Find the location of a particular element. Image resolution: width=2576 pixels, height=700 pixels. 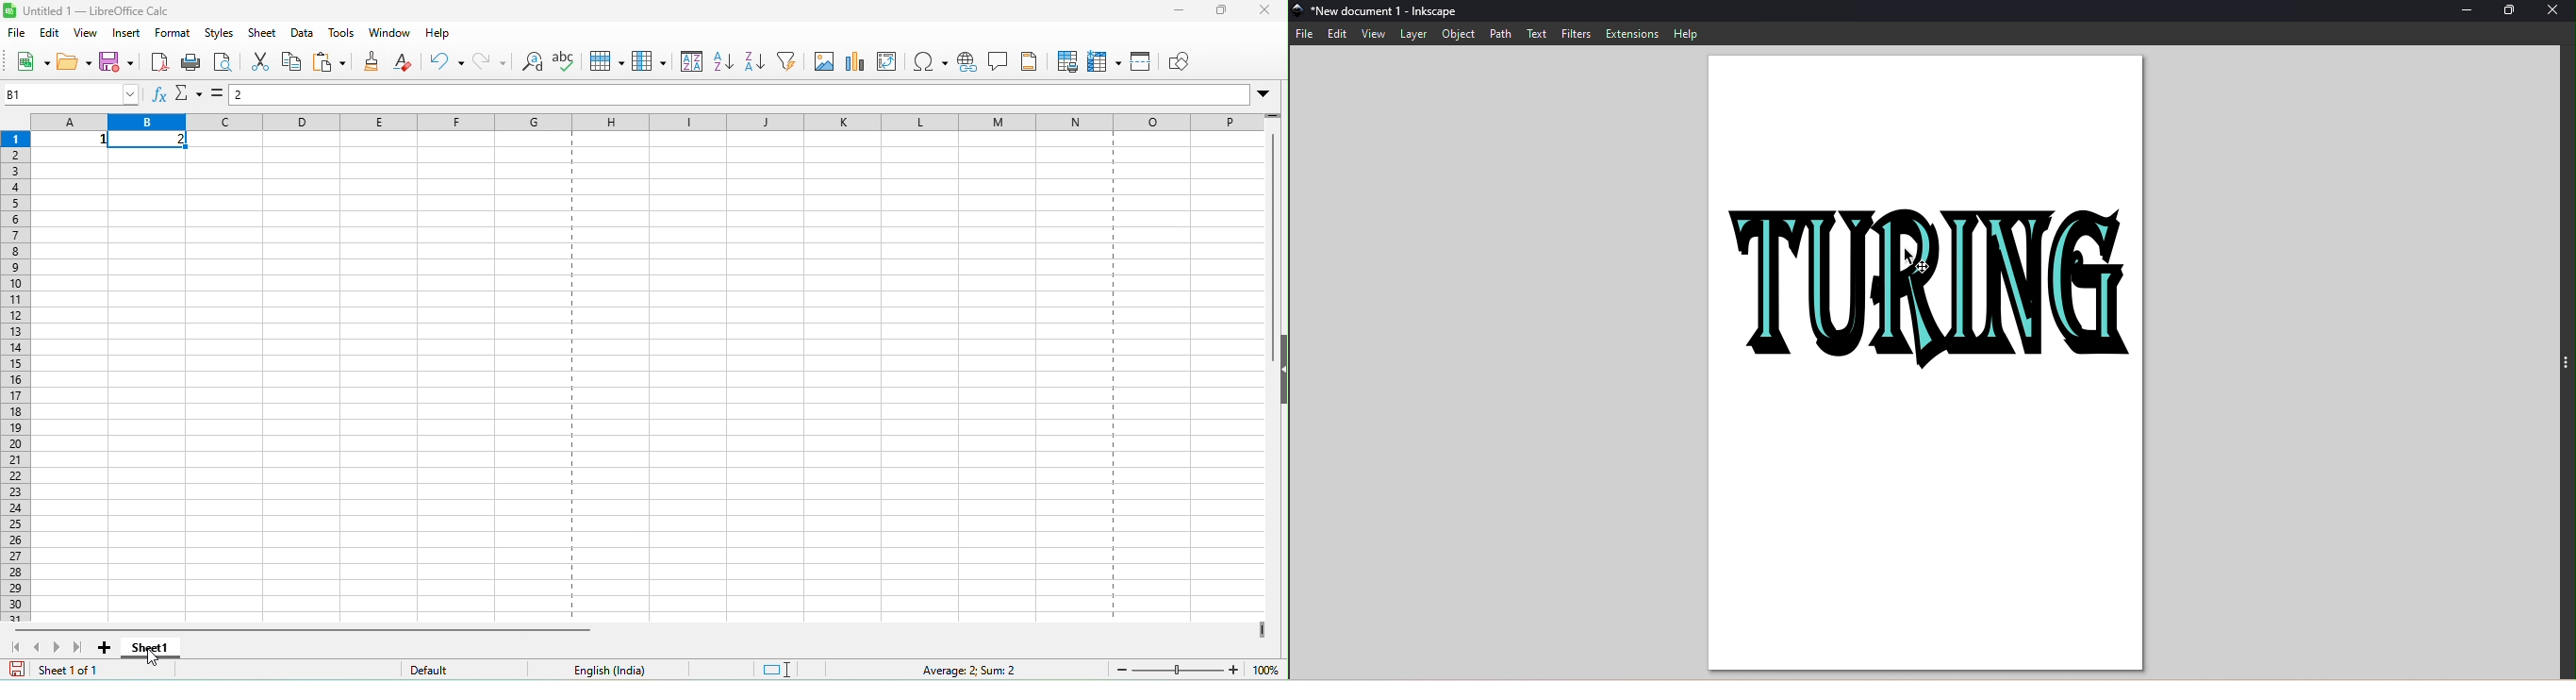

rows is located at coordinates (18, 374).